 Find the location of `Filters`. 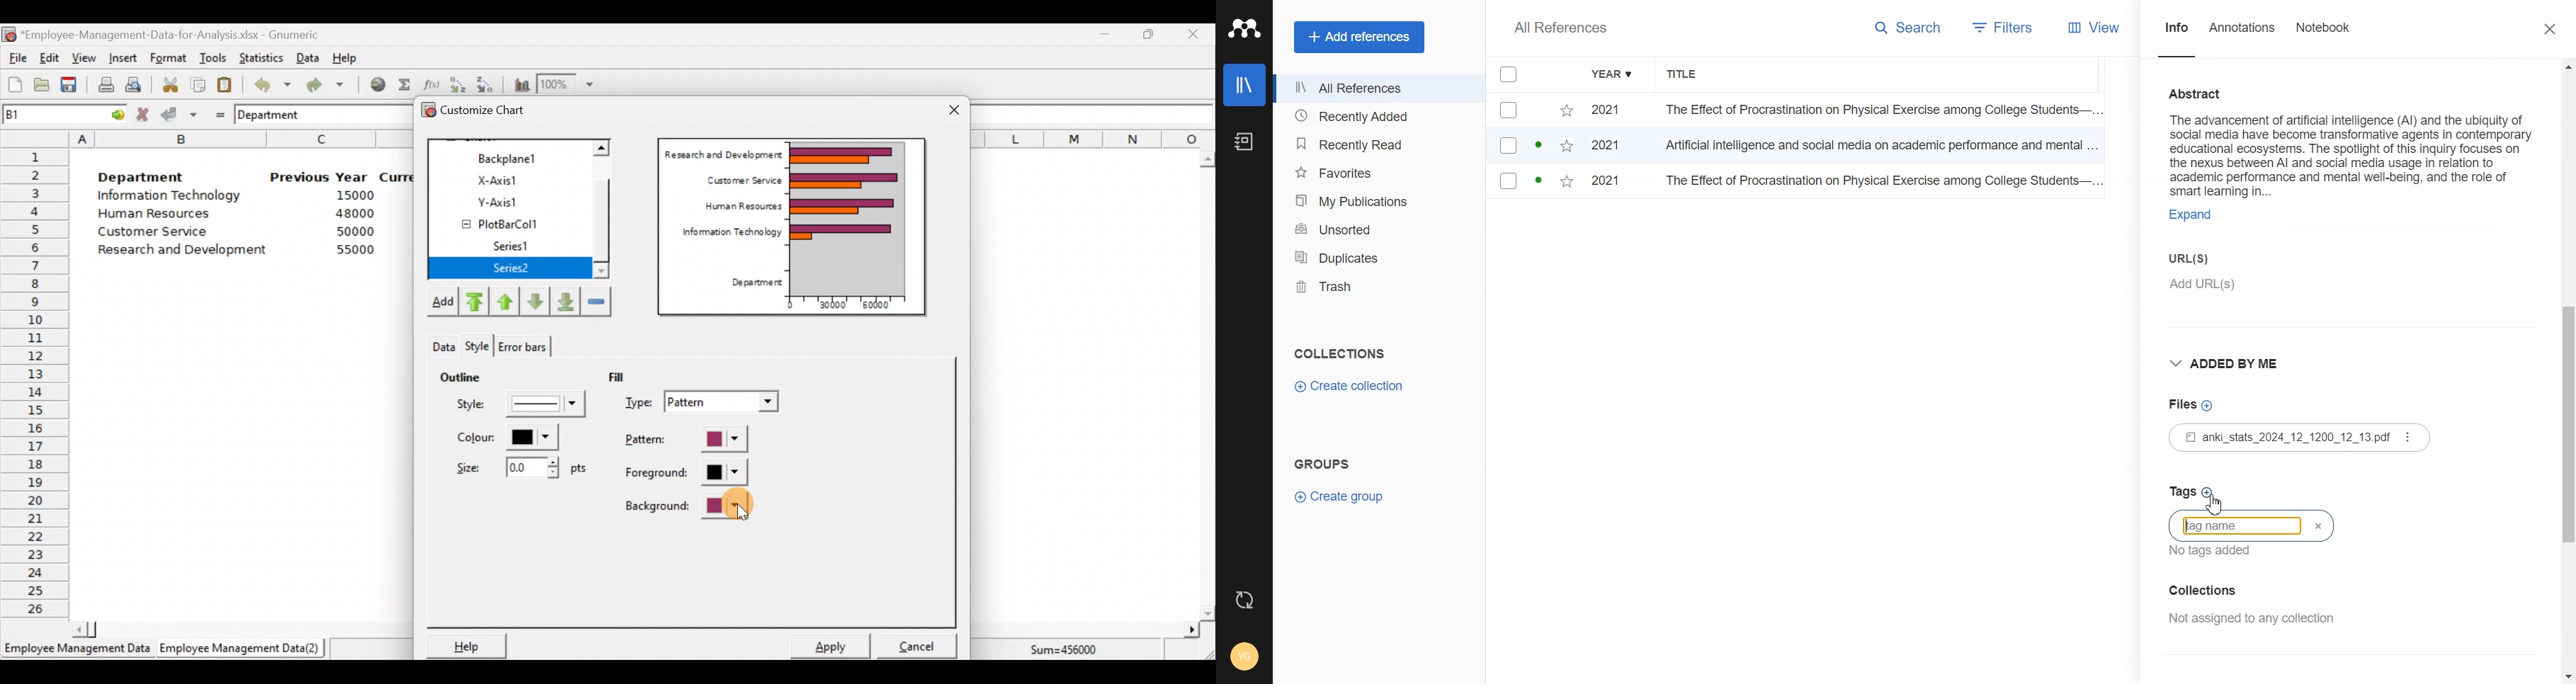

Filters is located at coordinates (2000, 28).